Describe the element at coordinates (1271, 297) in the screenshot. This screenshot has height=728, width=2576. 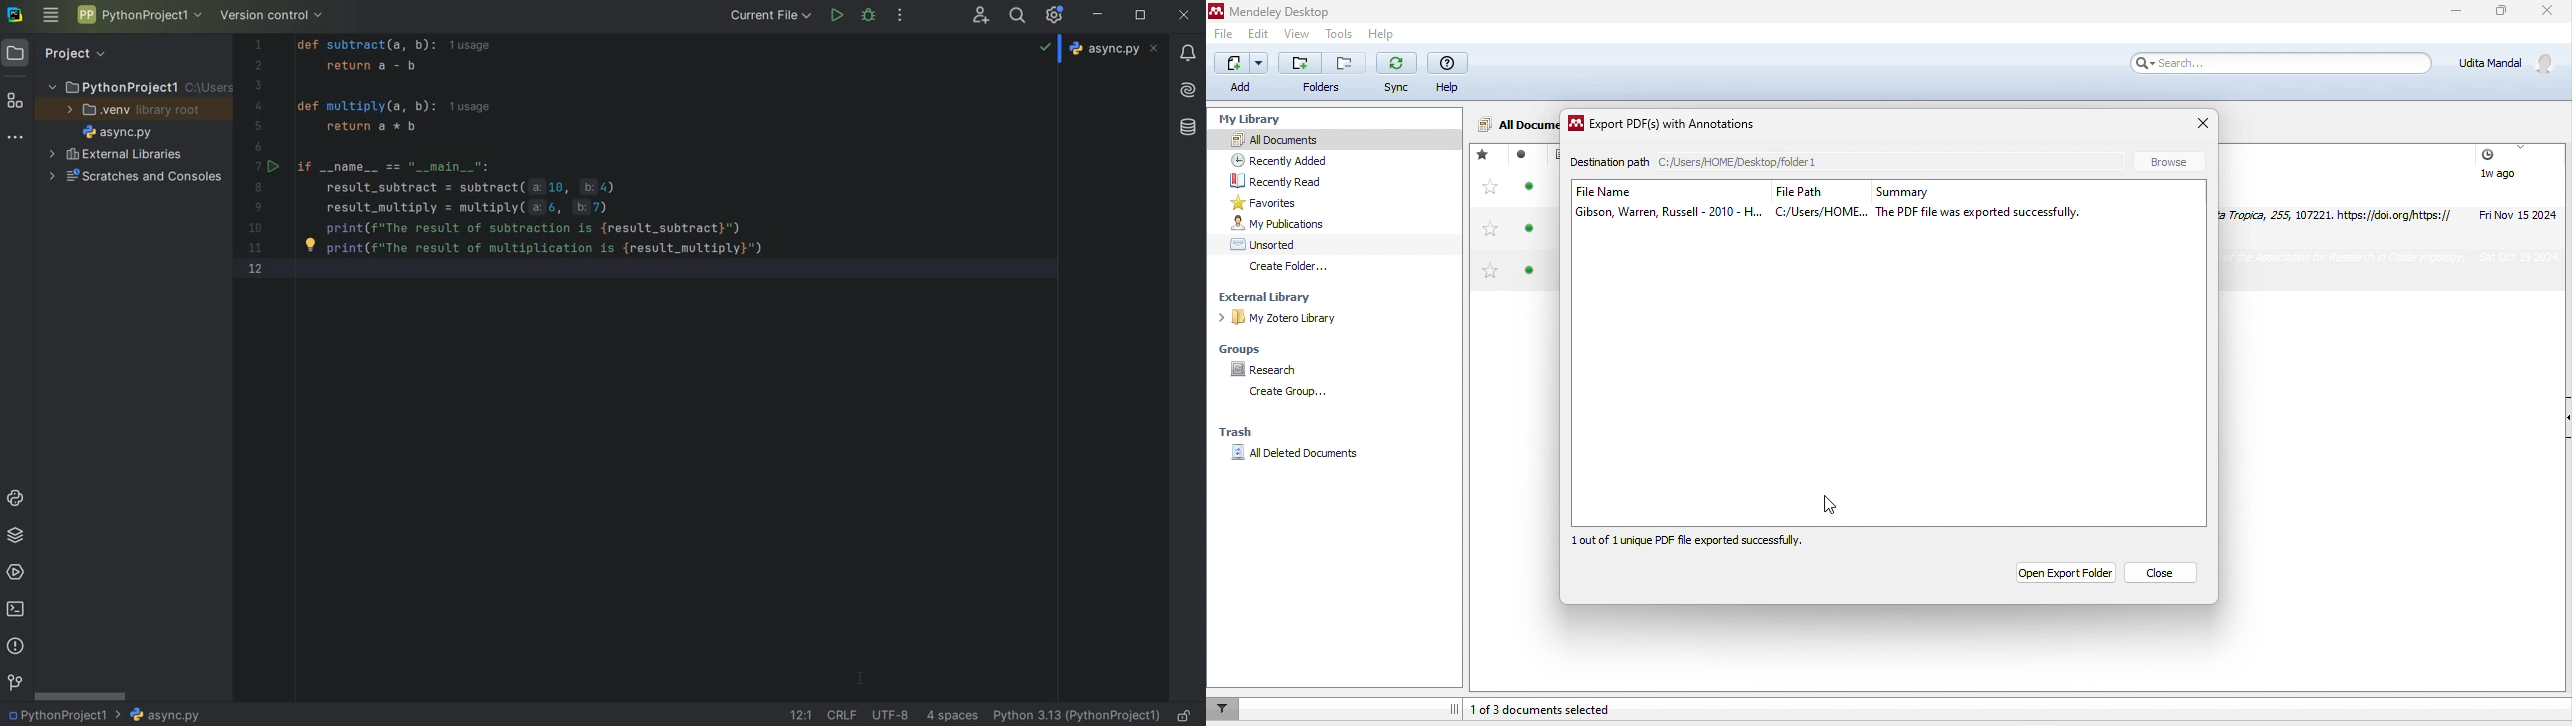
I see `external library` at that location.